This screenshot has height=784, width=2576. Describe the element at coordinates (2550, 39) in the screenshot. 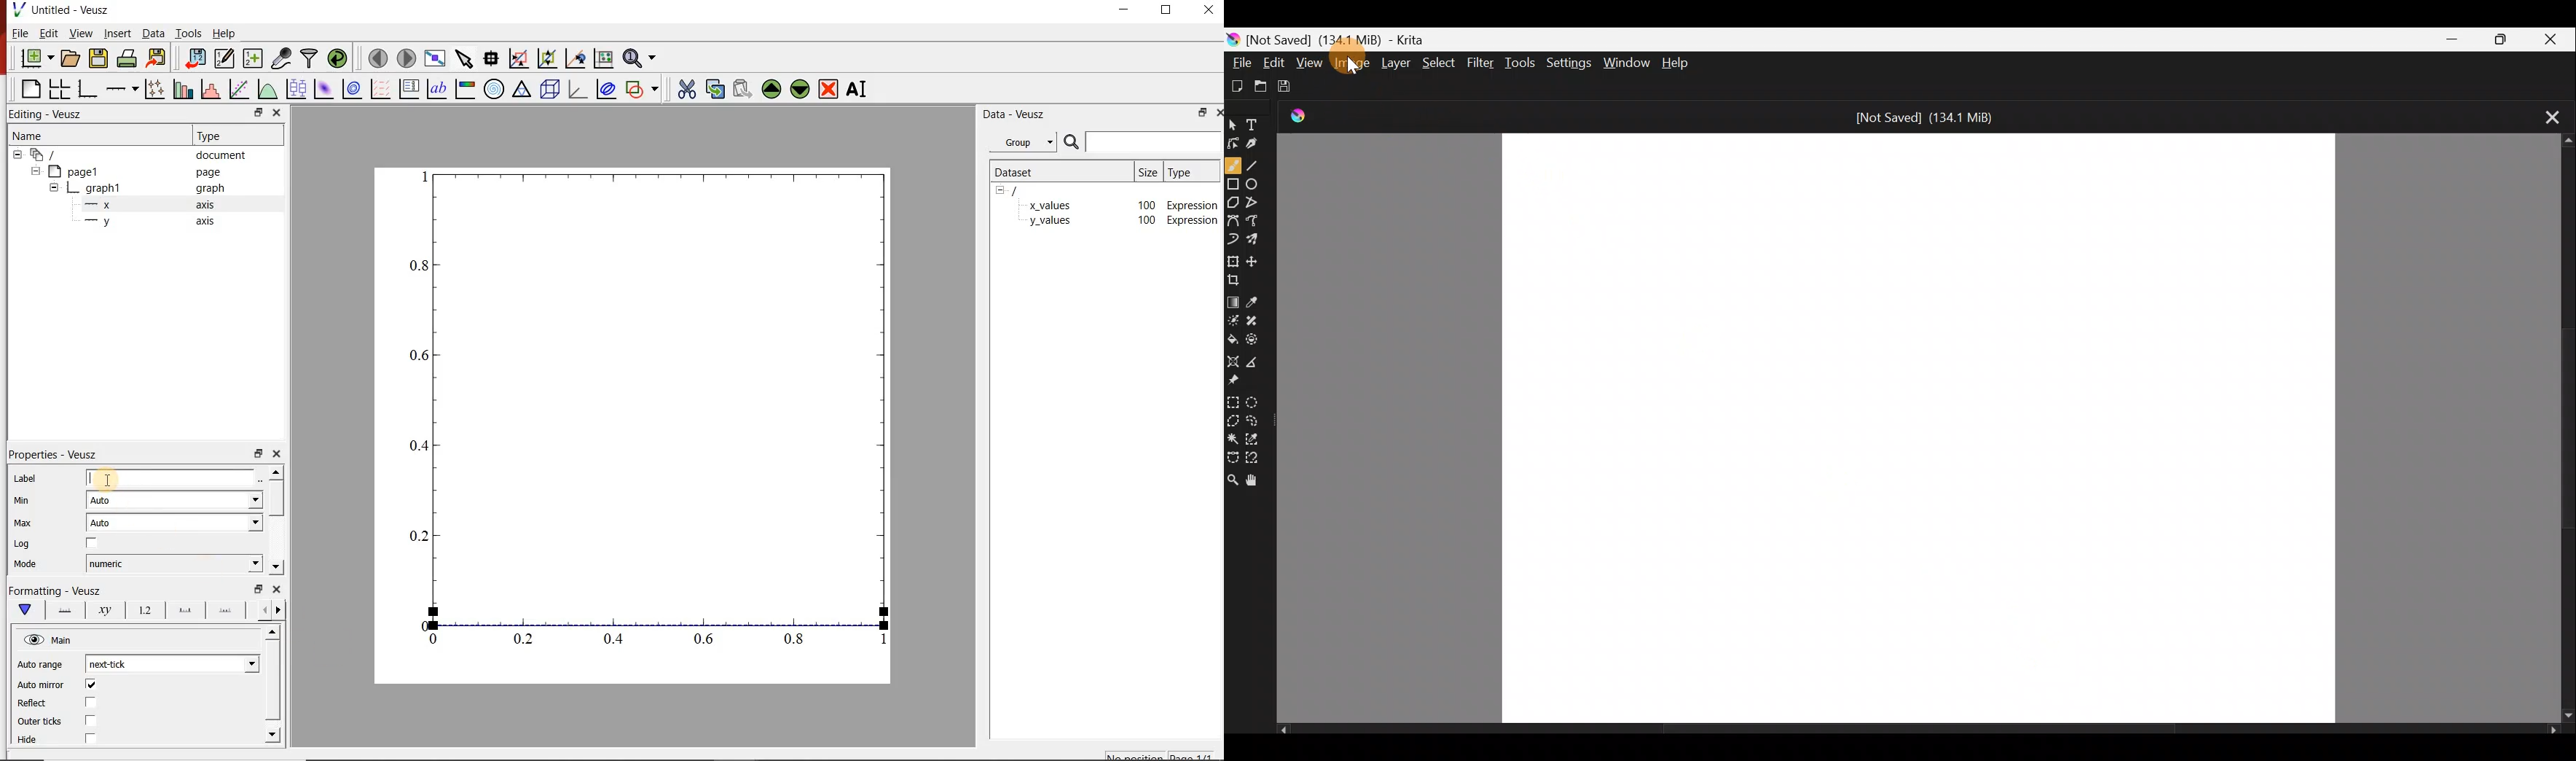

I see `Close` at that location.